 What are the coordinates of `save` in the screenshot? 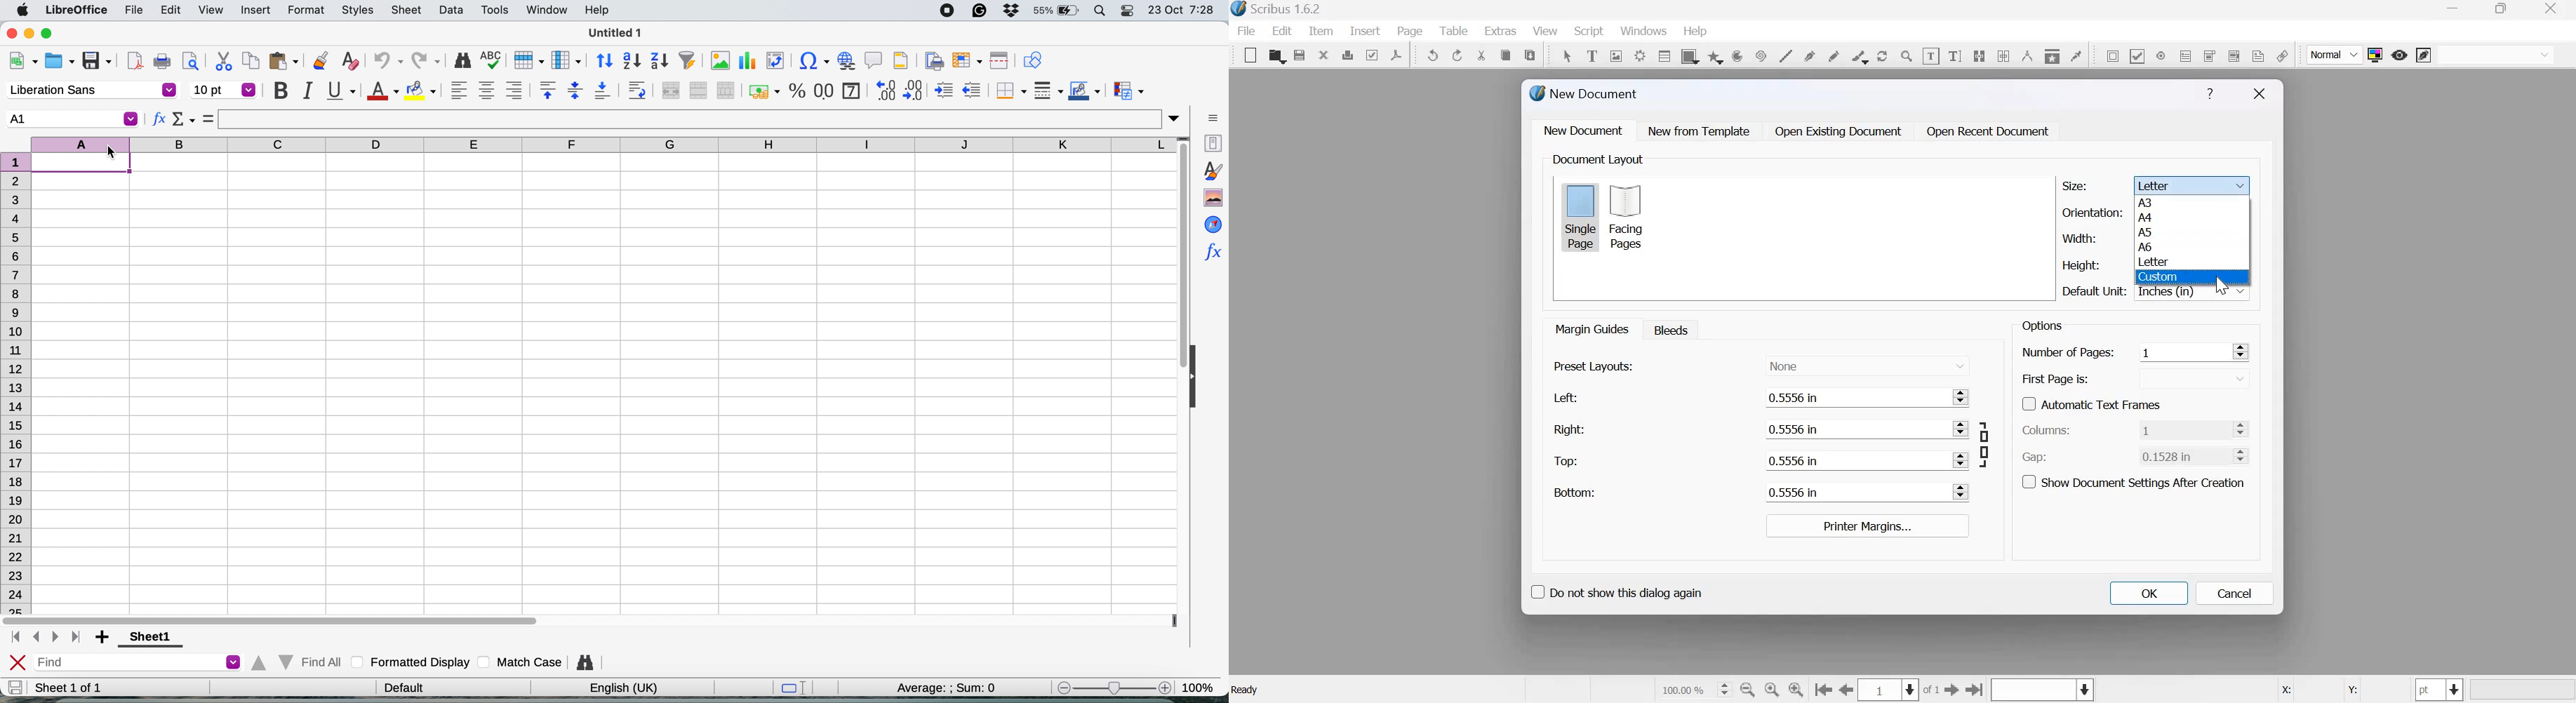 It's located at (15, 687).